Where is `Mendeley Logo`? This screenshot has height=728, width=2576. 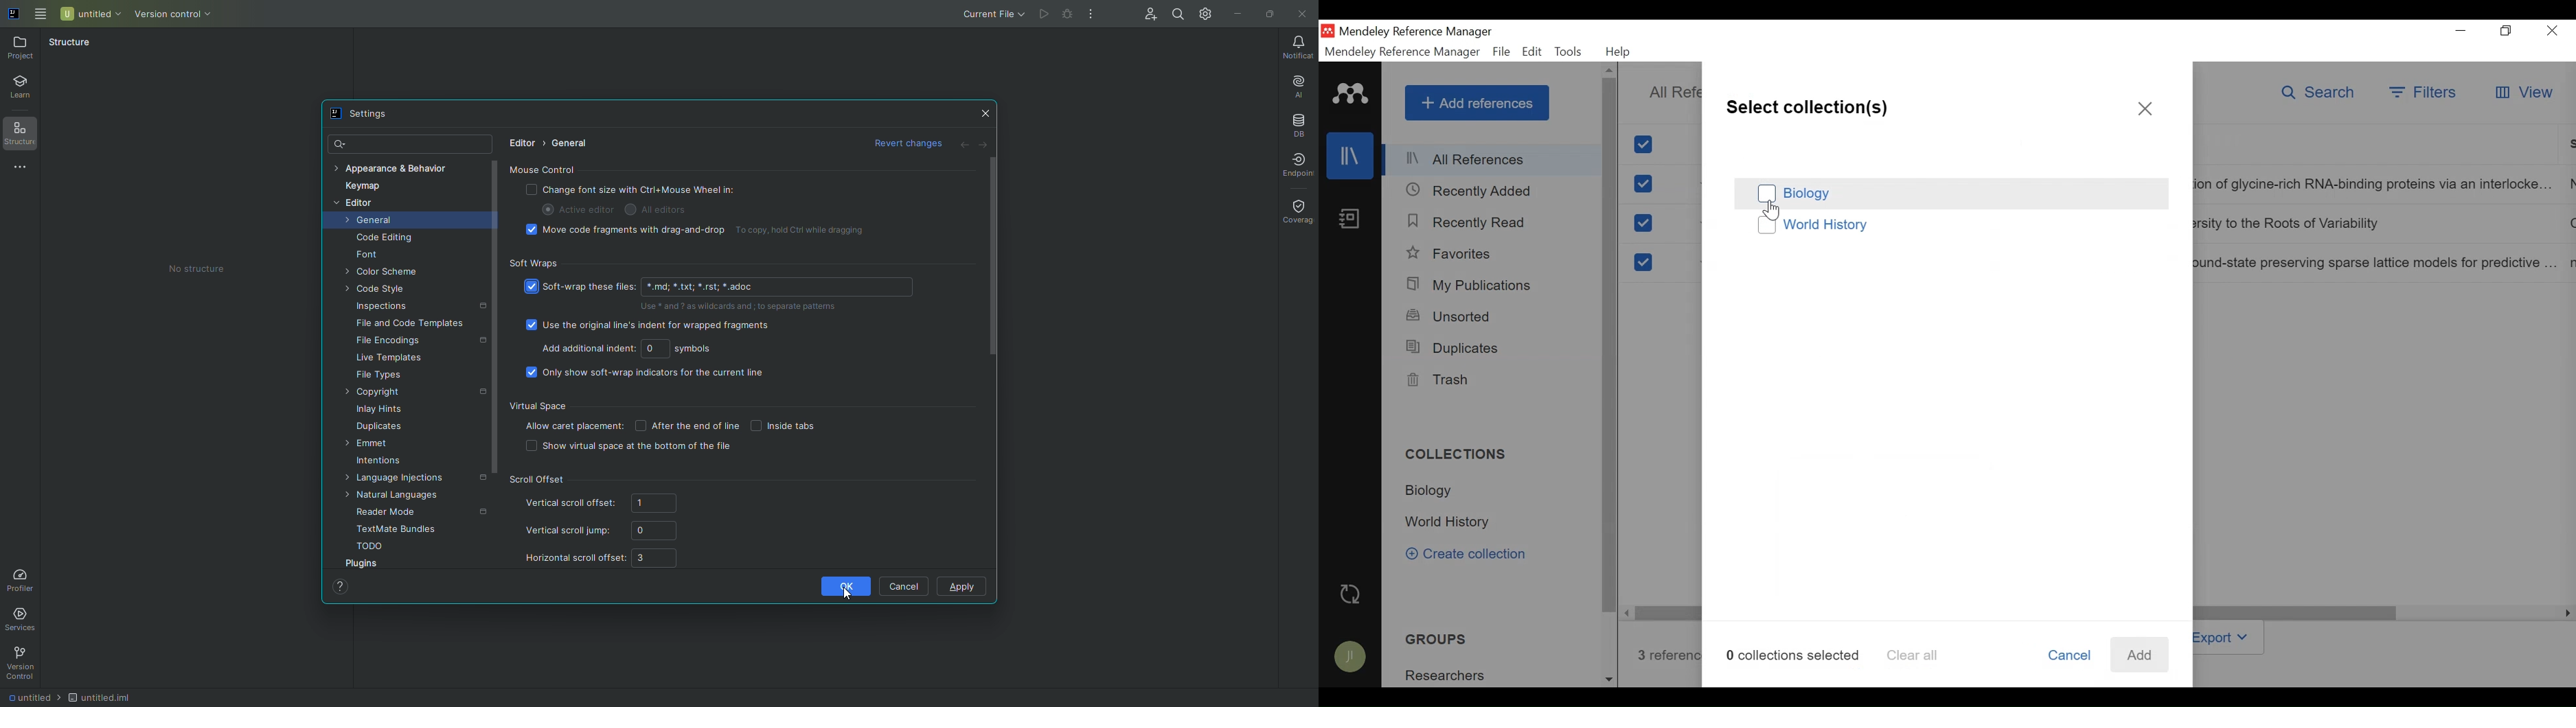 Mendeley Logo is located at coordinates (1351, 96).